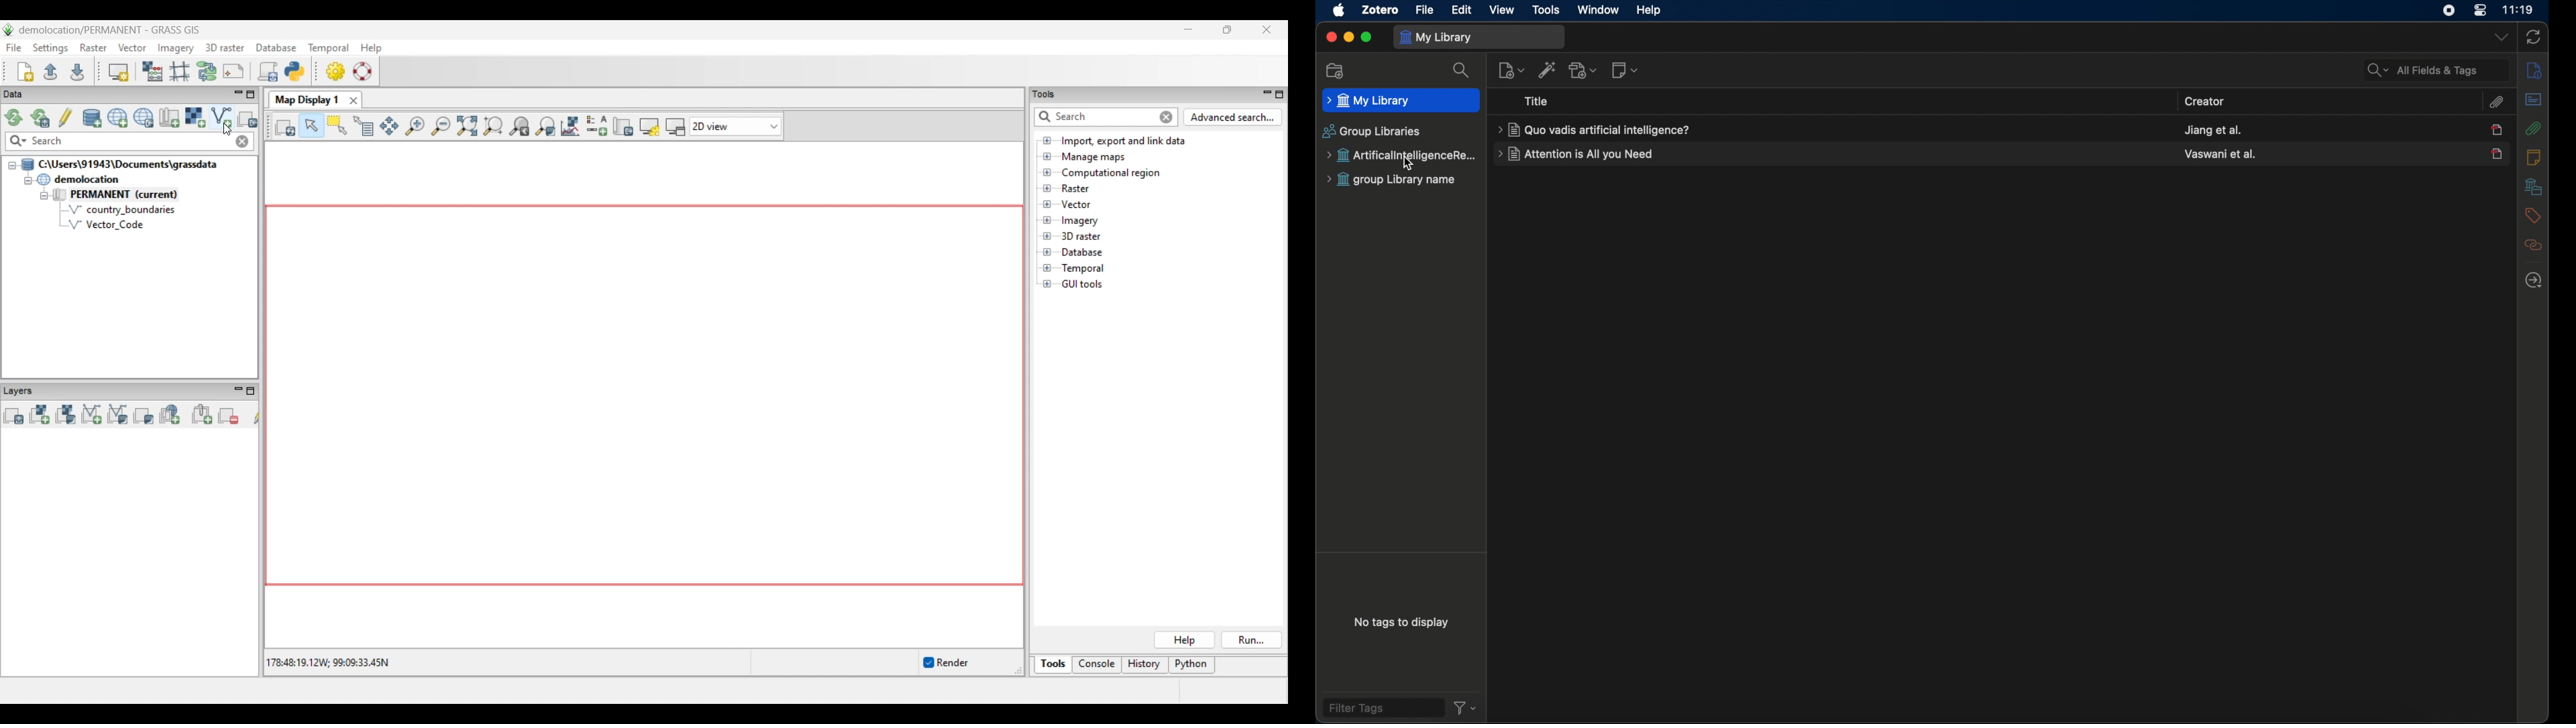  I want to click on no tags to display, so click(1404, 623).